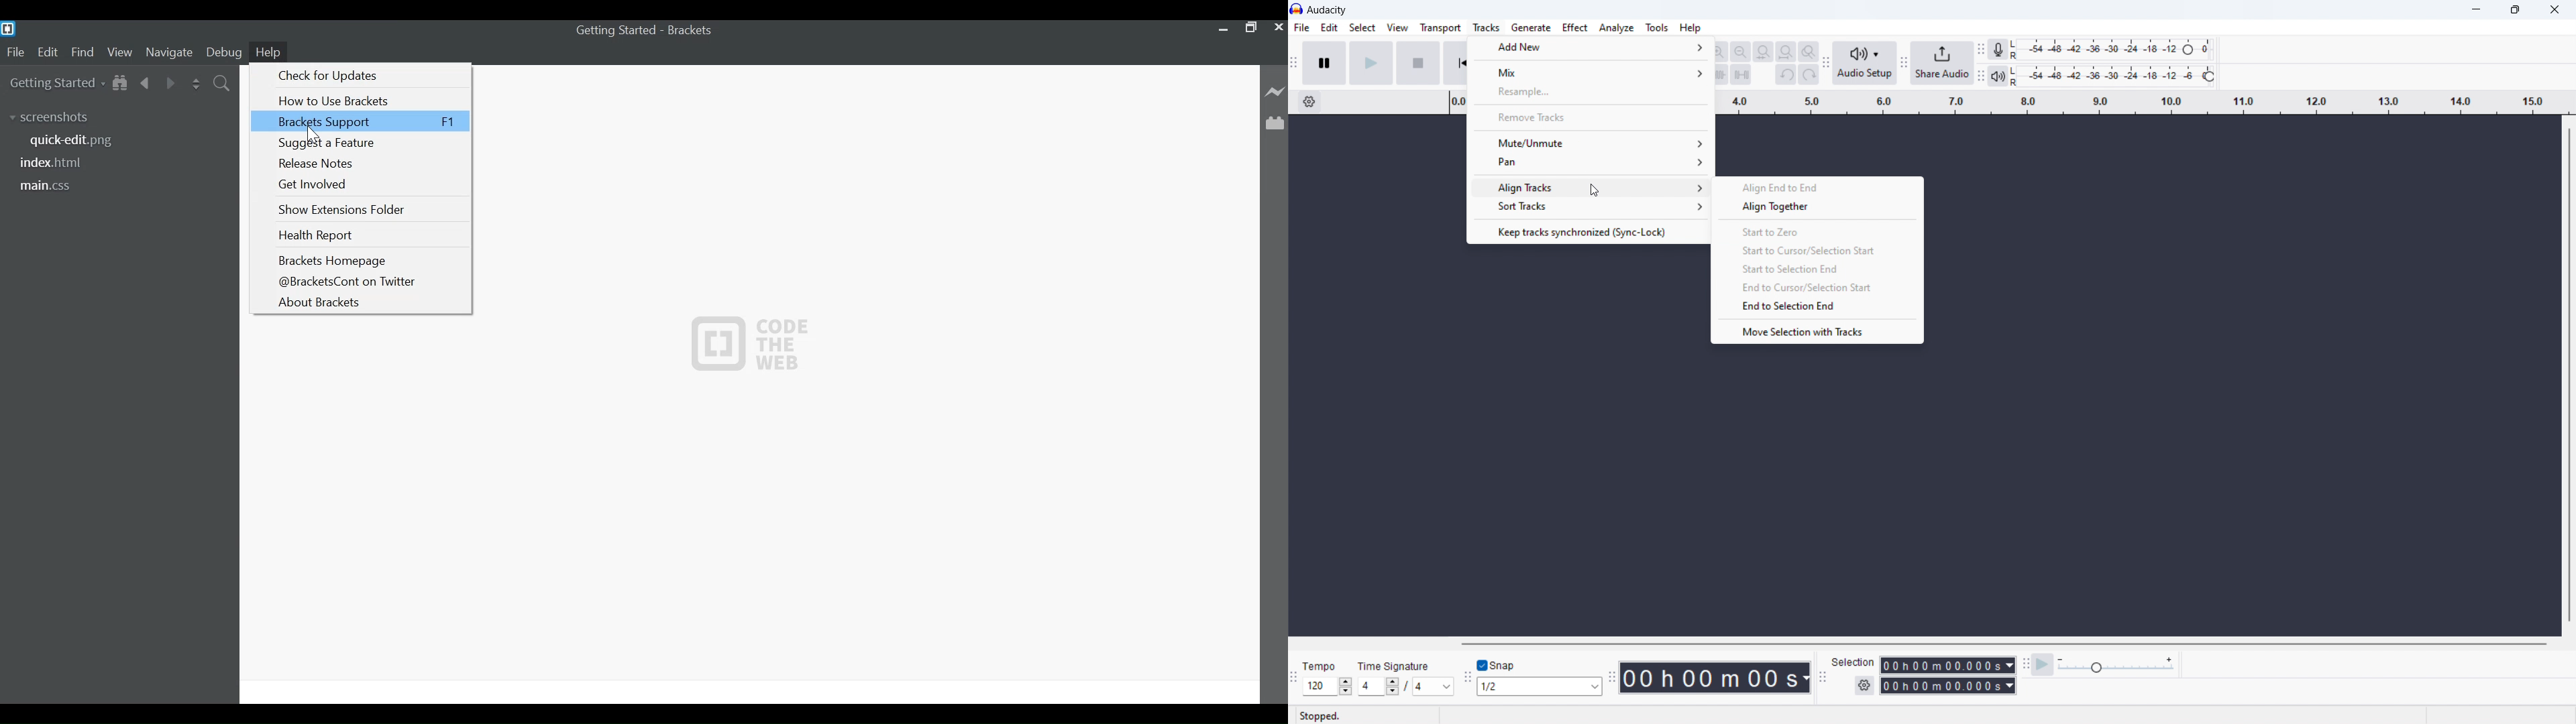 The height and width of the screenshot is (728, 2576). I want to click on status, so click(1321, 715).